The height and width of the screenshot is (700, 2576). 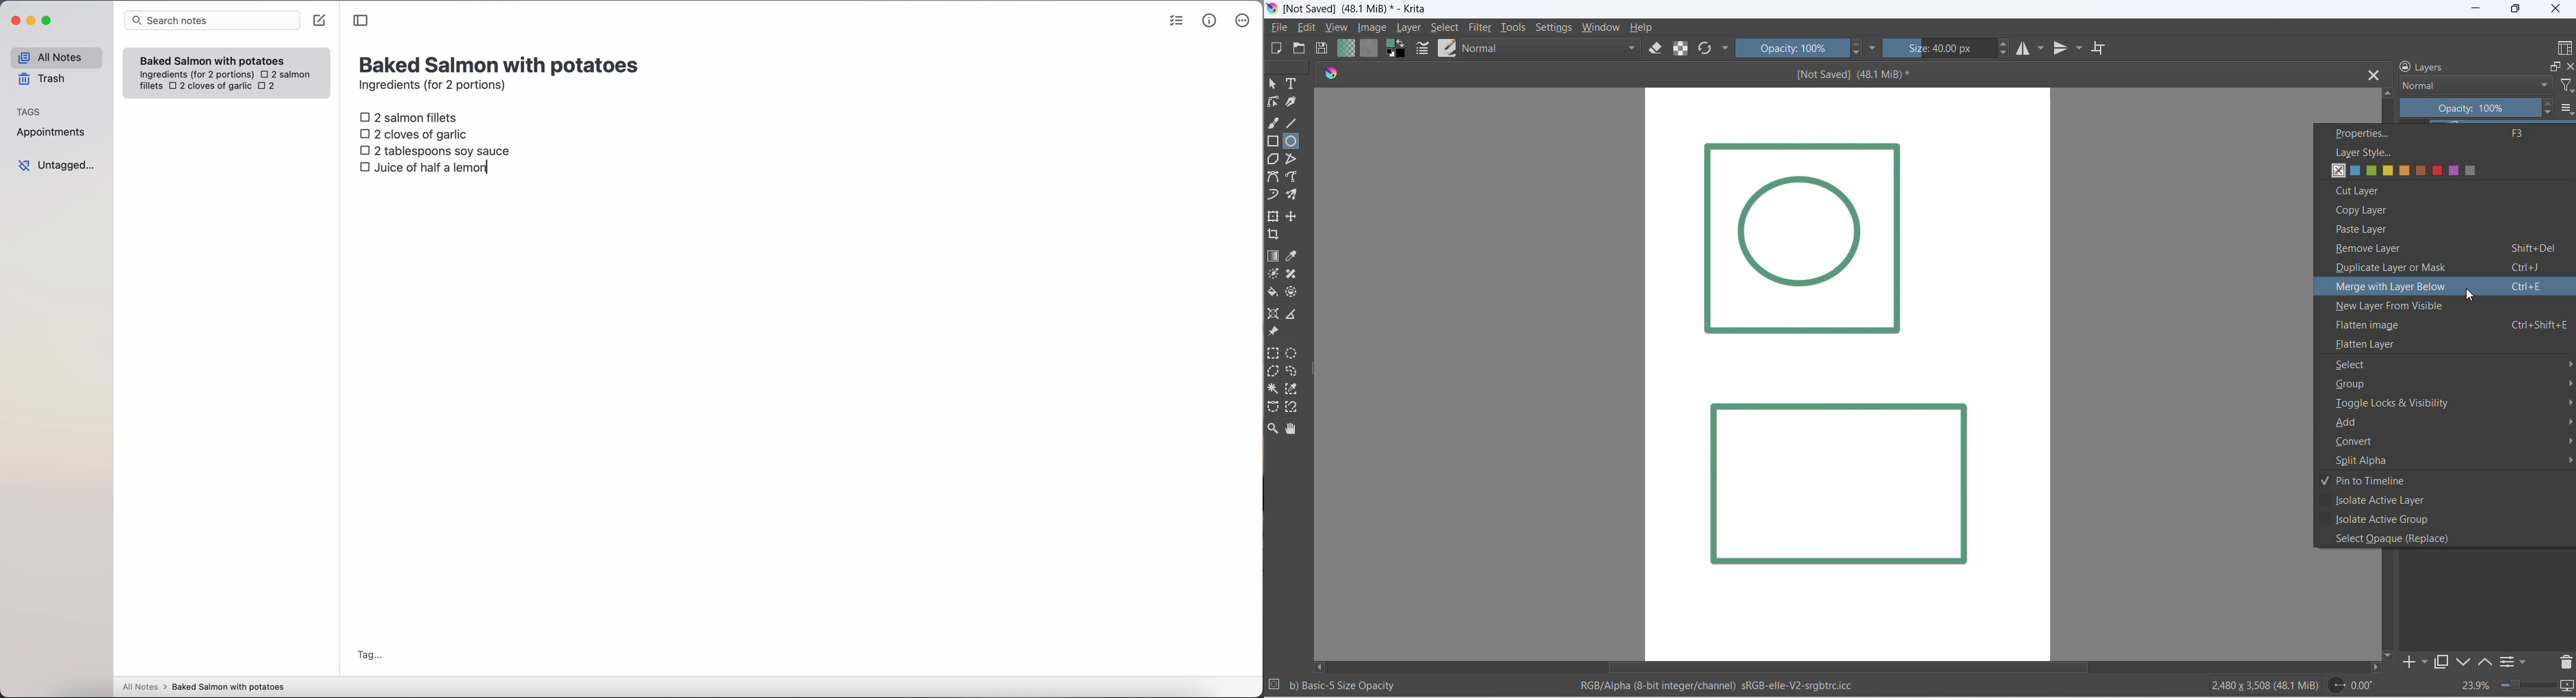 What do you see at coordinates (369, 656) in the screenshot?
I see `tag` at bounding box center [369, 656].